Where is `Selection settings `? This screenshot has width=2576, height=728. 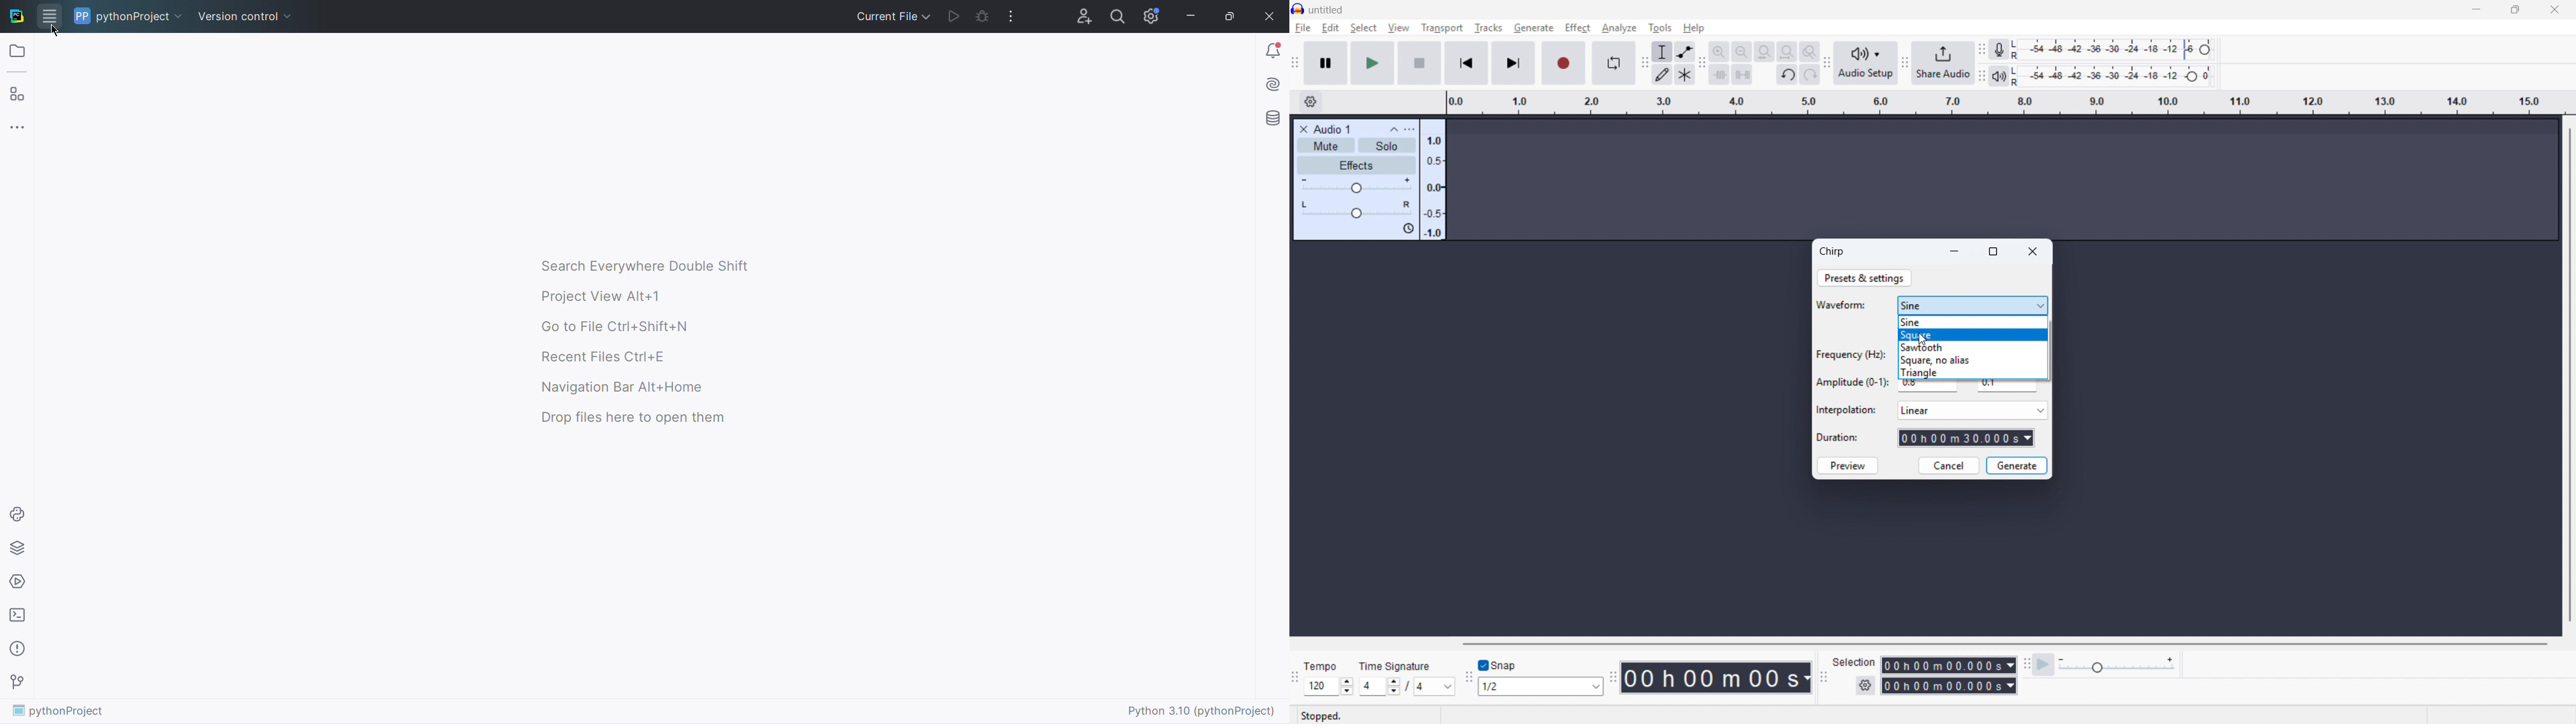 Selection settings  is located at coordinates (1865, 686).